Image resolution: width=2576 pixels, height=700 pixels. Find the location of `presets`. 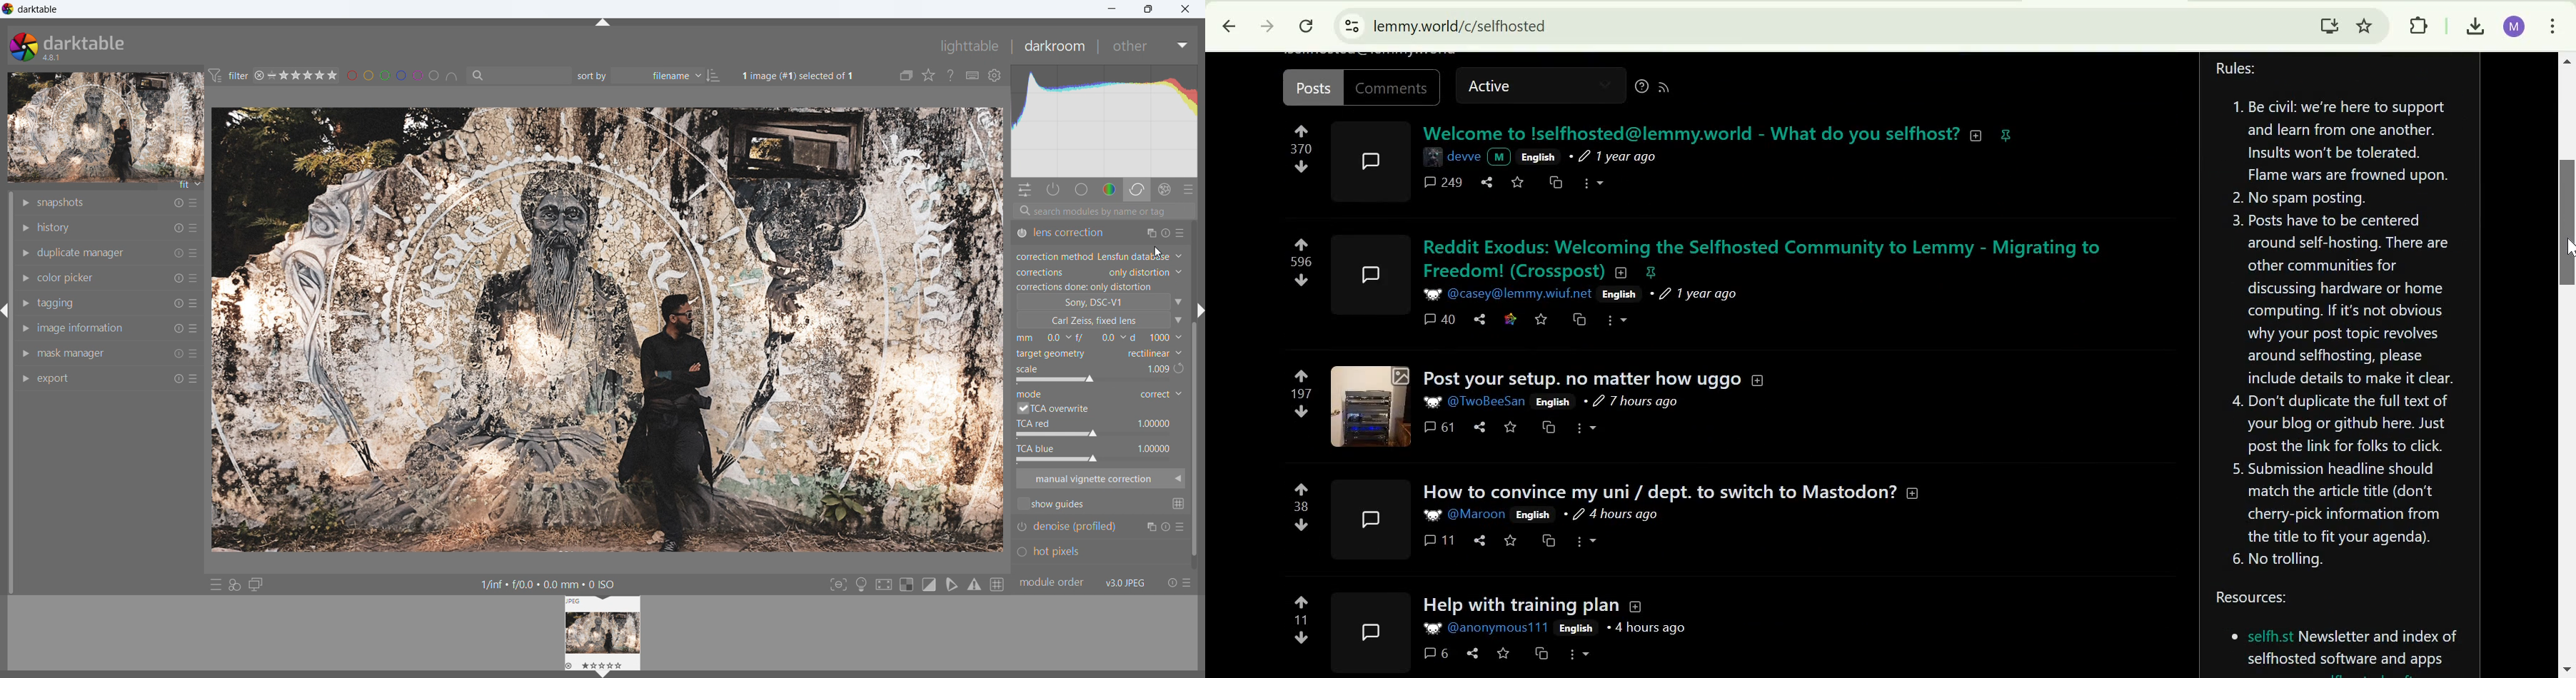

presets is located at coordinates (1190, 188).